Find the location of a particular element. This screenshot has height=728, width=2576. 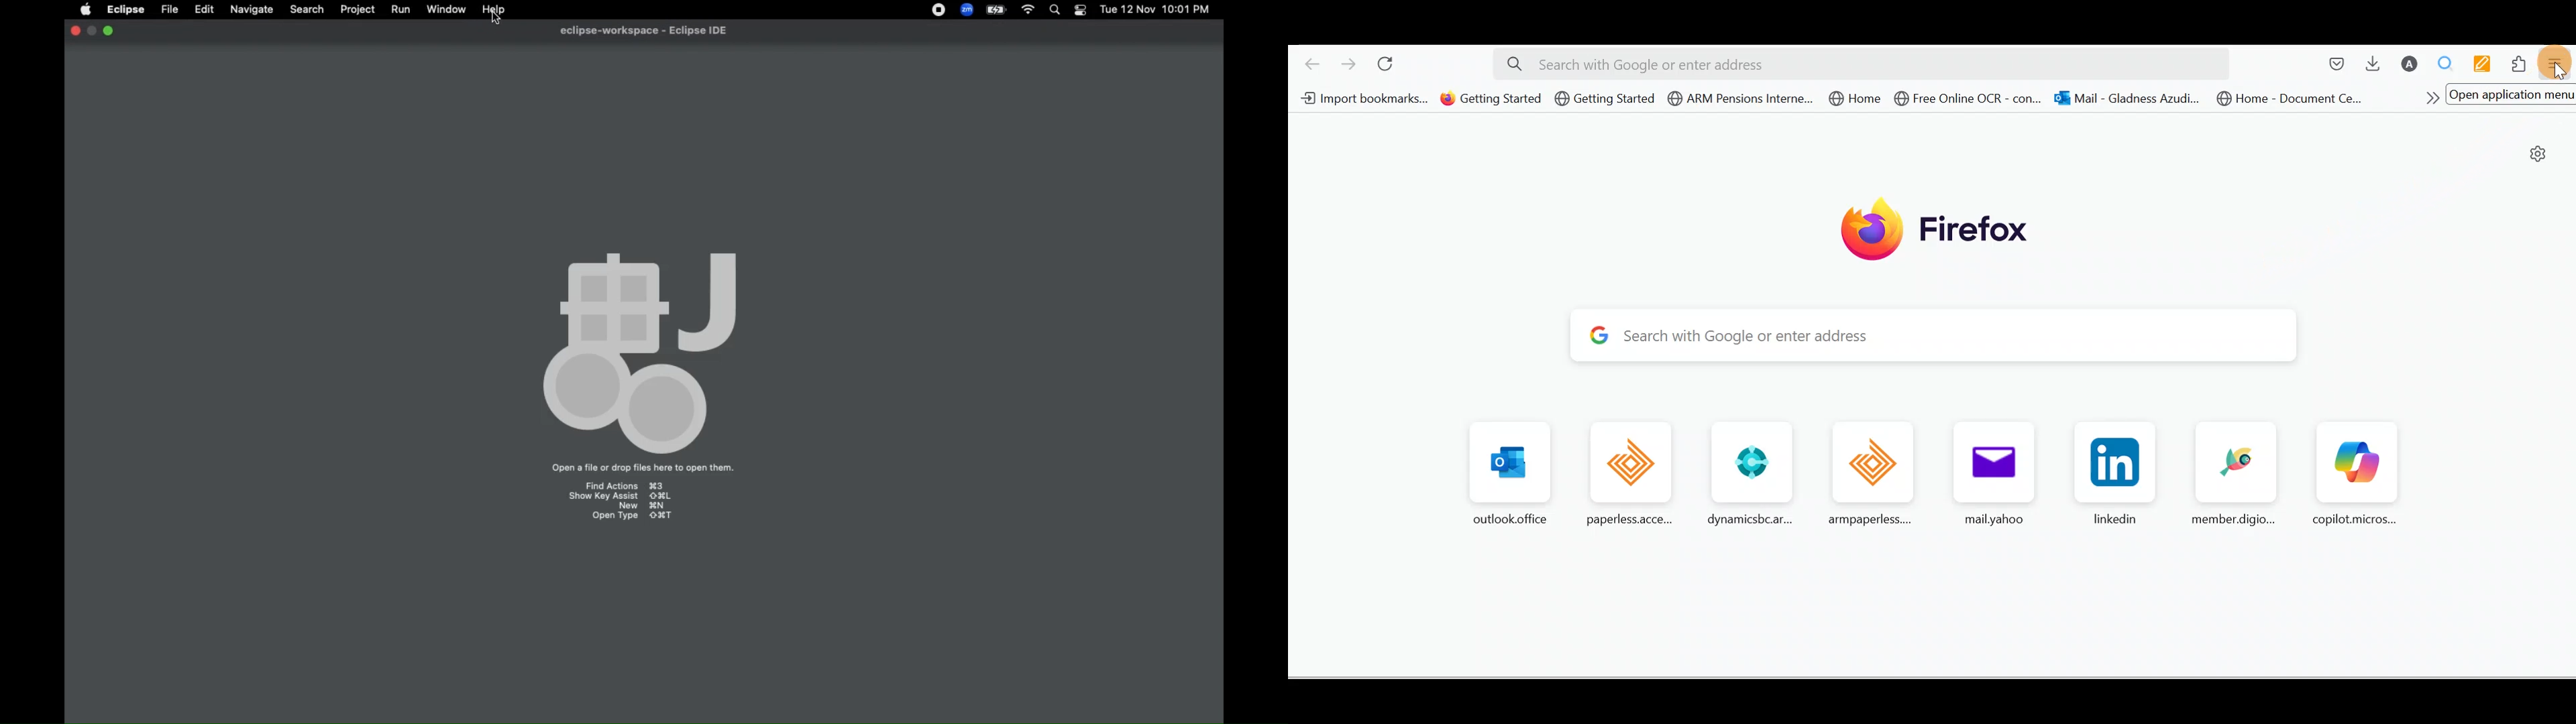

wifi is located at coordinates (1026, 10).